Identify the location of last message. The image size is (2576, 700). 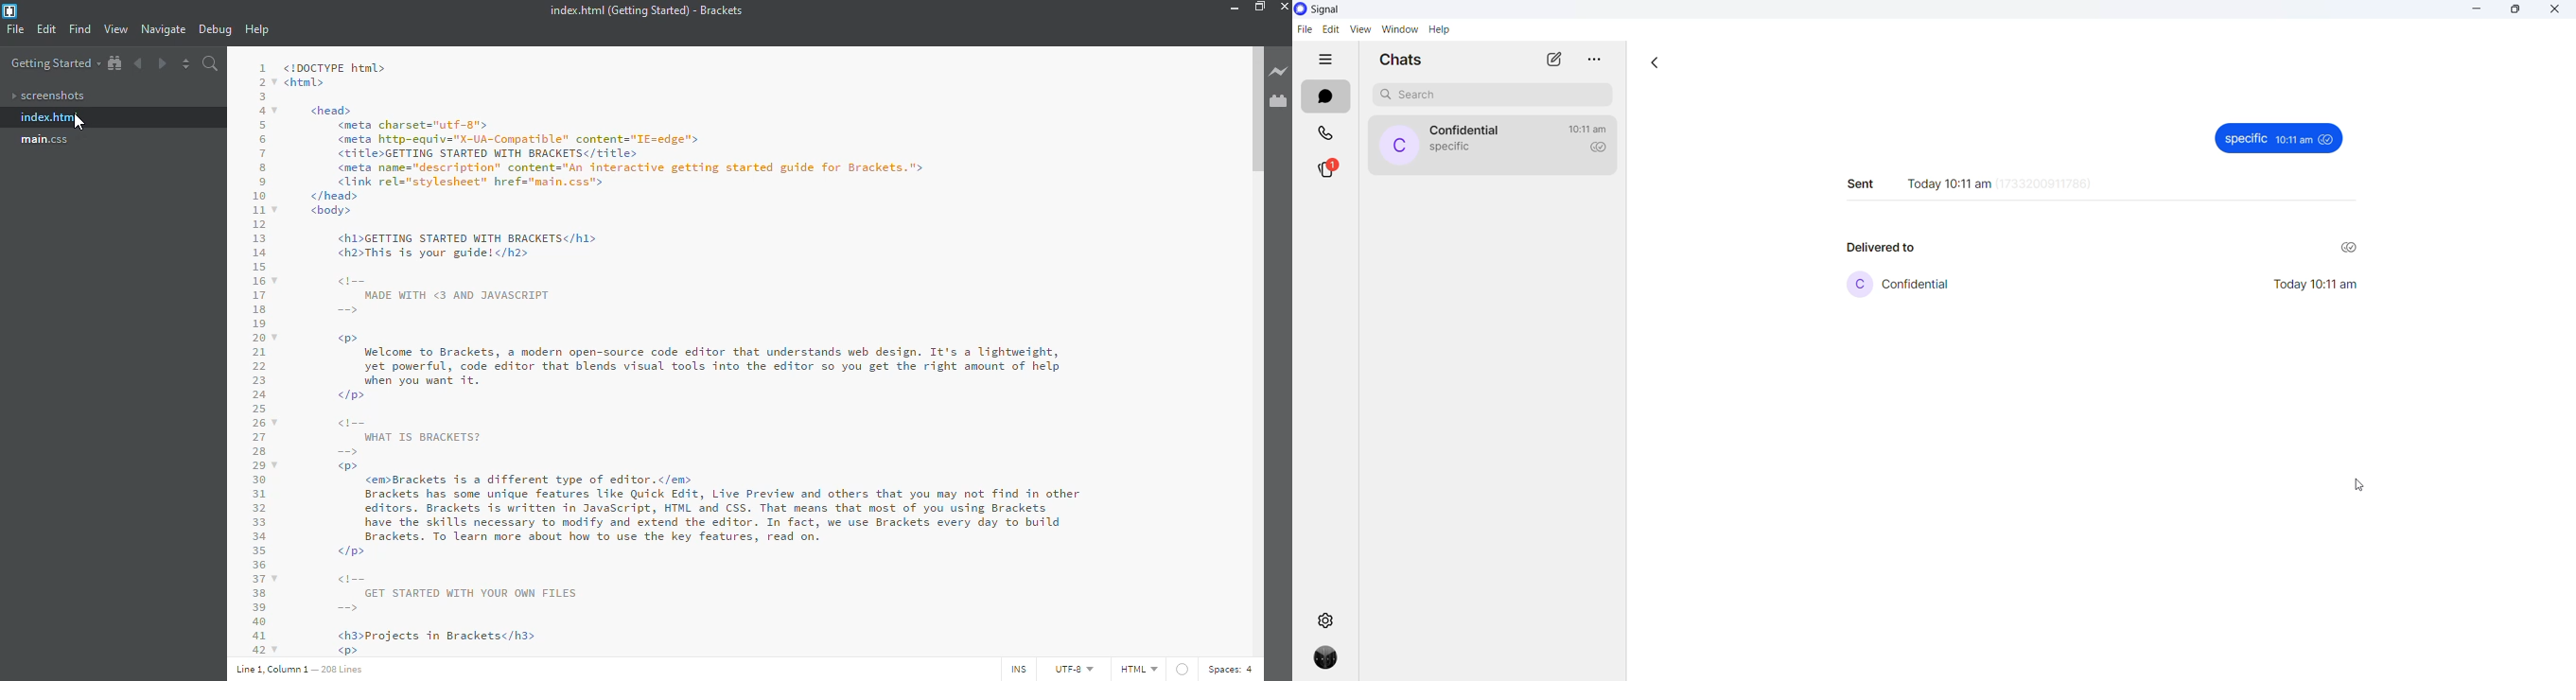
(1452, 147).